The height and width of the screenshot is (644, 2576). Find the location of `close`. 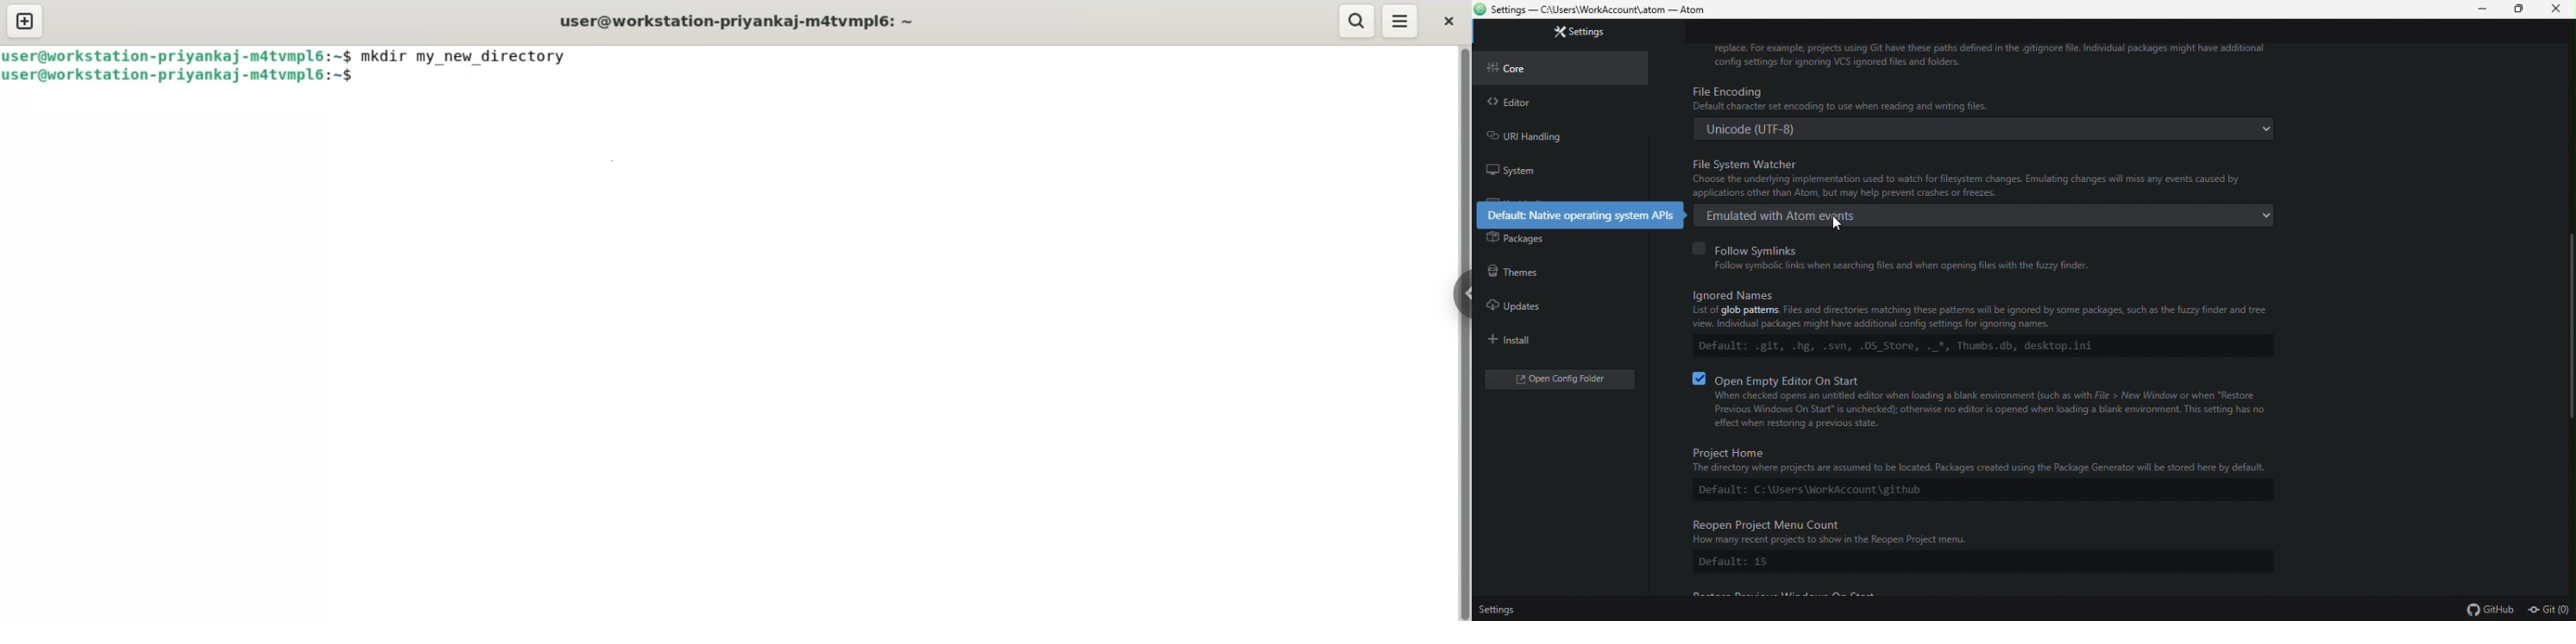

close is located at coordinates (2557, 9).